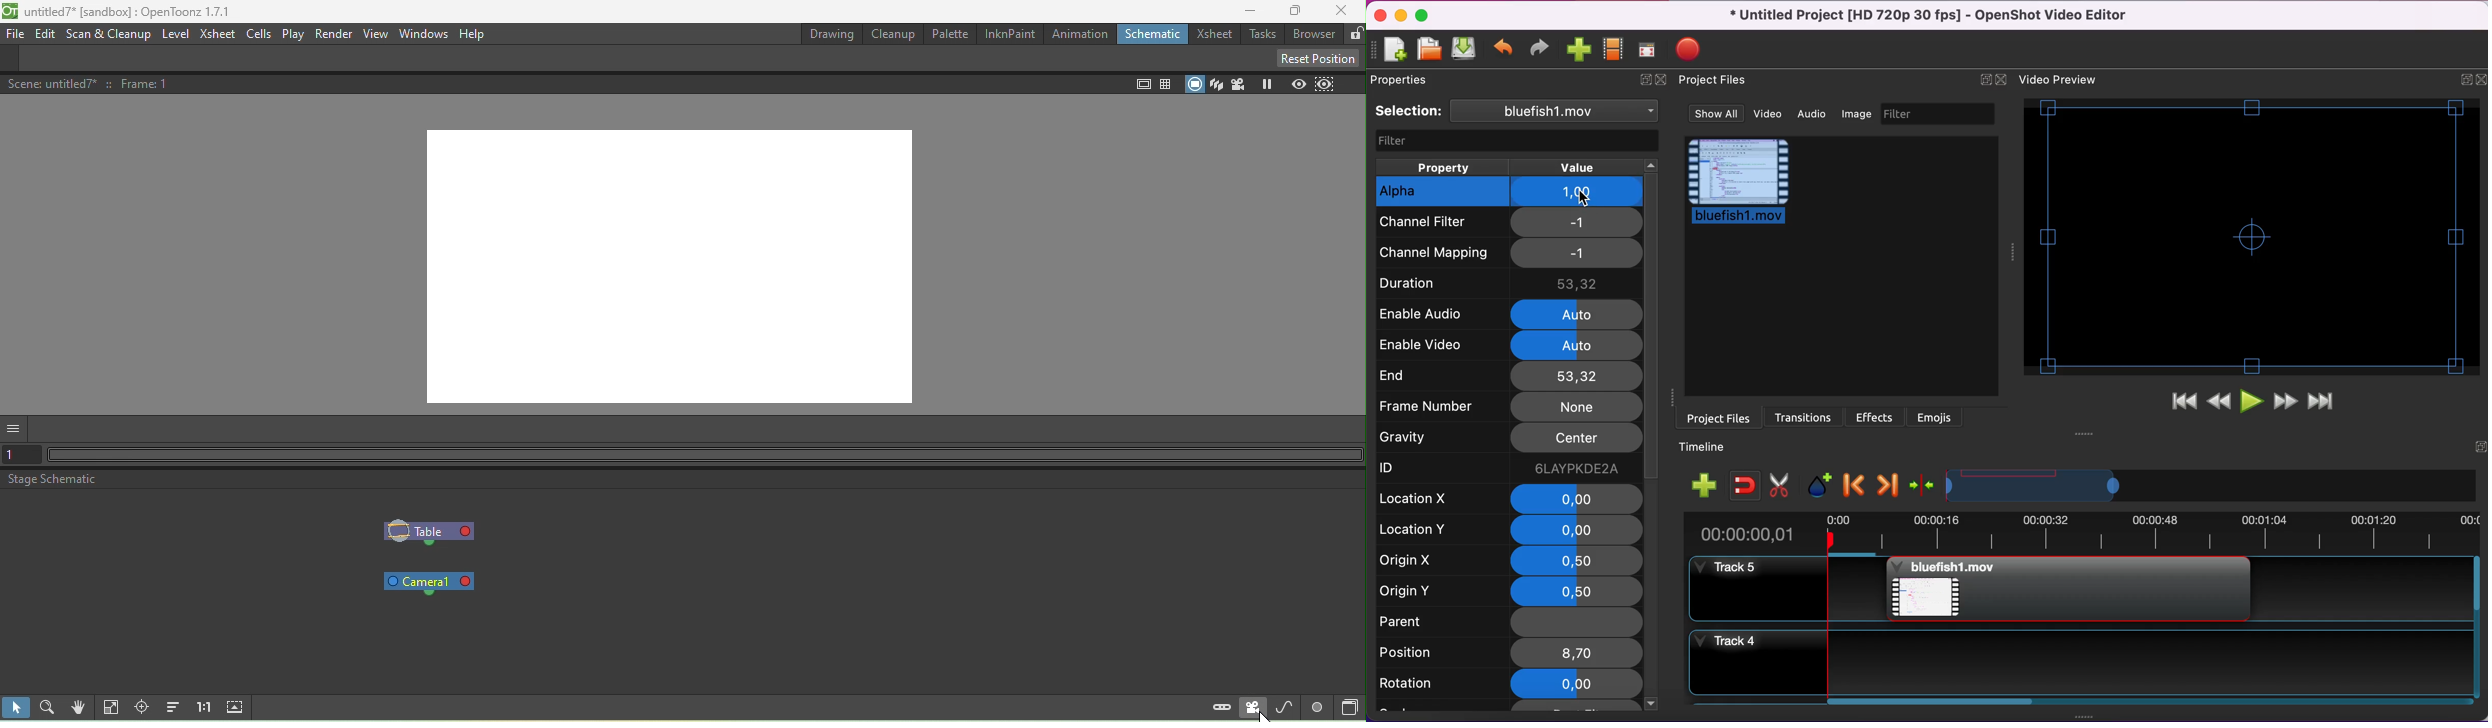  What do you see at coordinates (1423, 620) in the screenshot?
I see `parent` at bounding box center [1423, 620].